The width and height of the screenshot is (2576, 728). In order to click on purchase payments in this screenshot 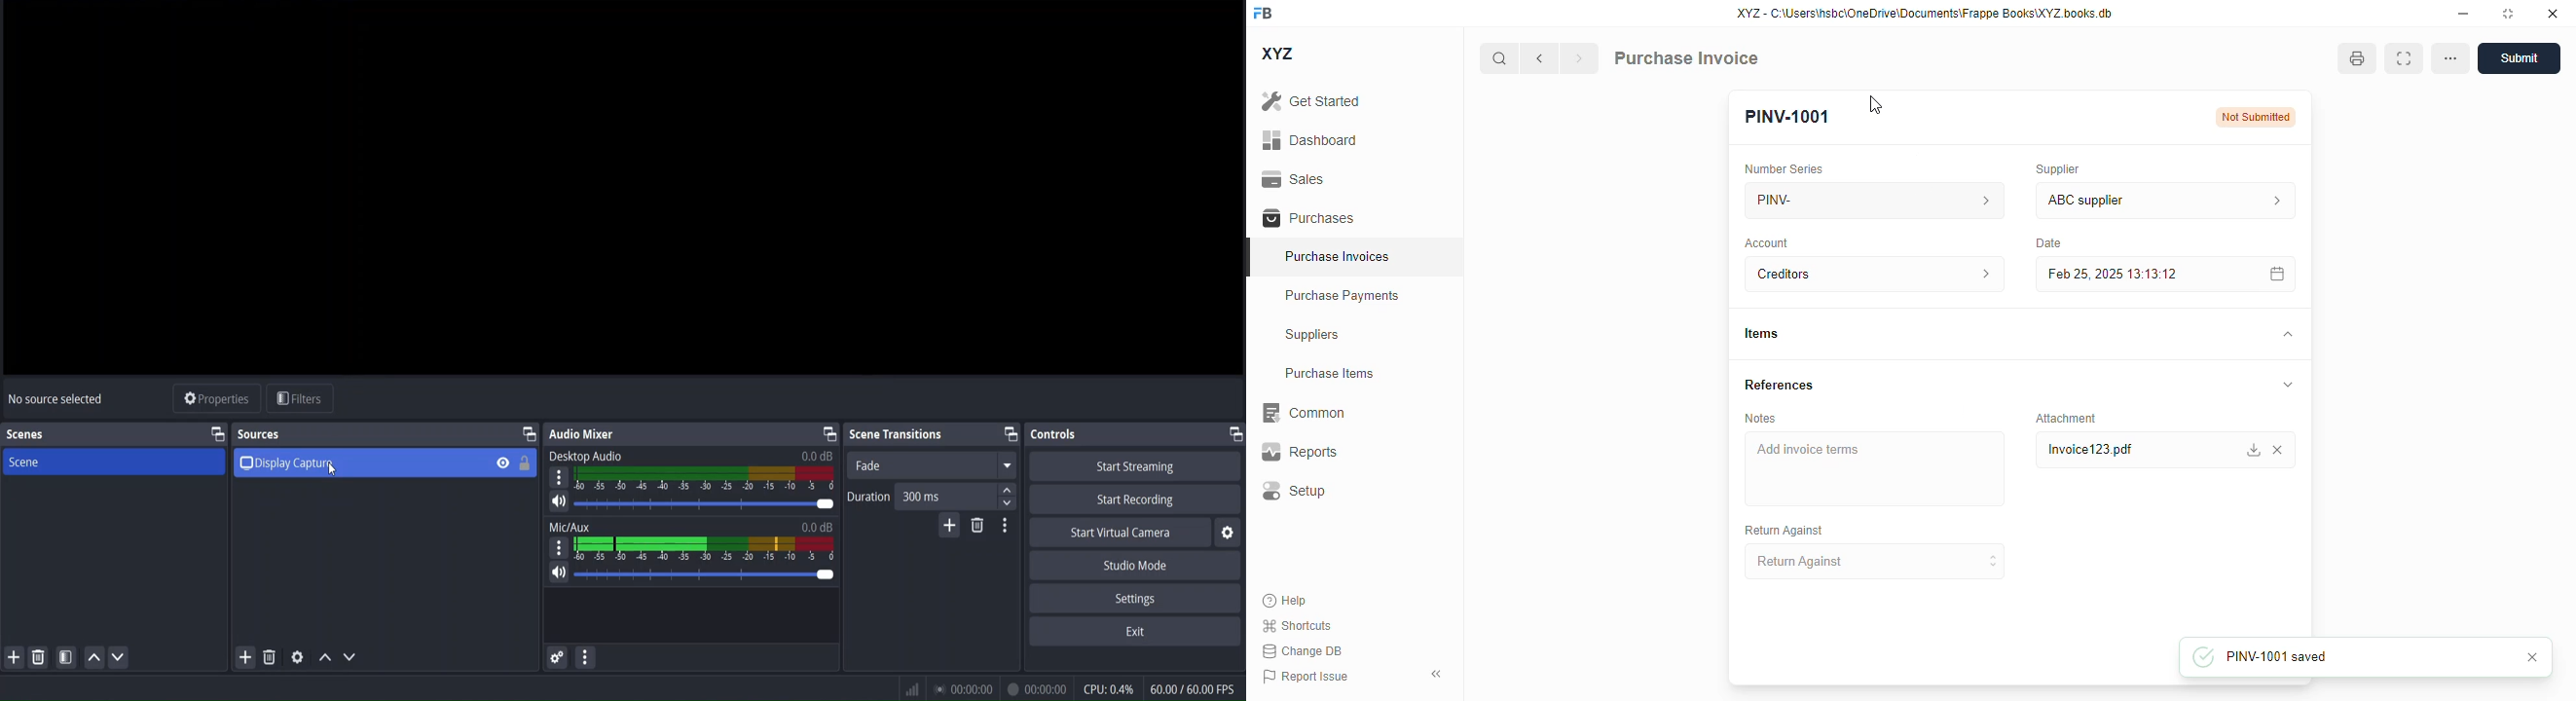, I will do `click(1343, 295)`.